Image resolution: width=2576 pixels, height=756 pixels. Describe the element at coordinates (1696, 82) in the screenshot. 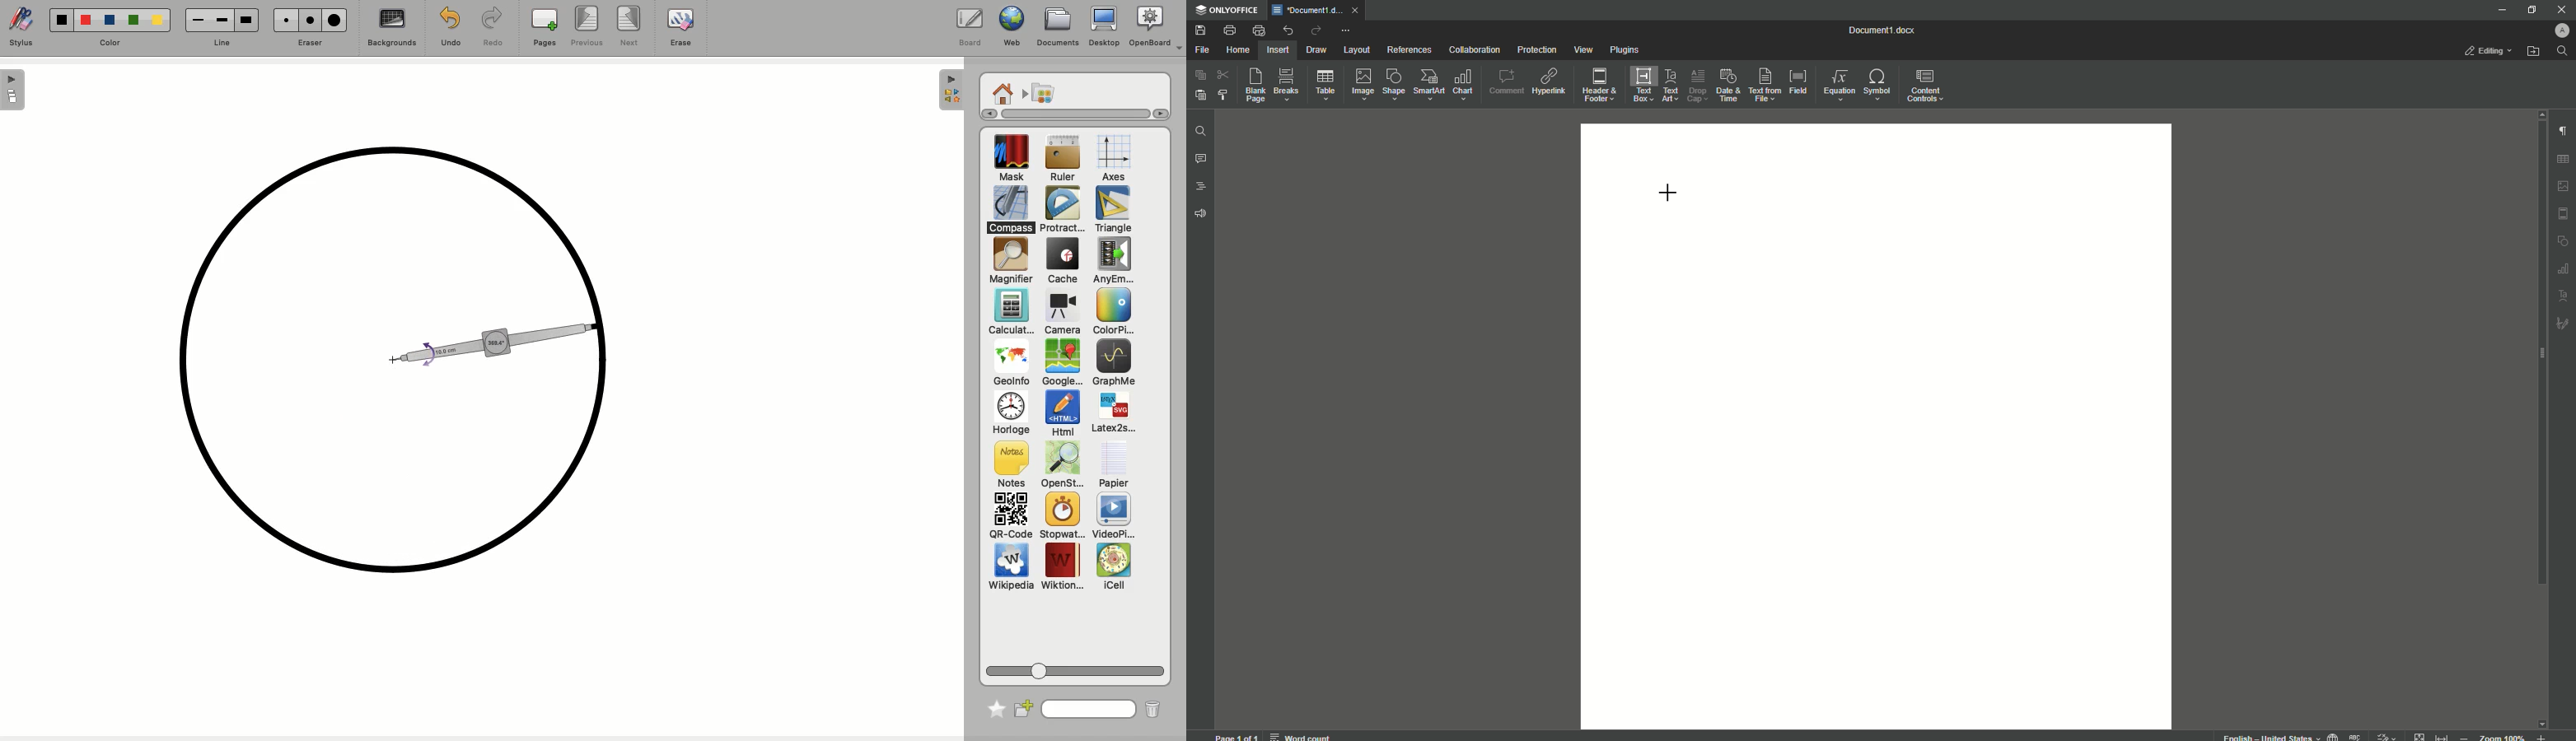

I see `Drop Cap` at that location.